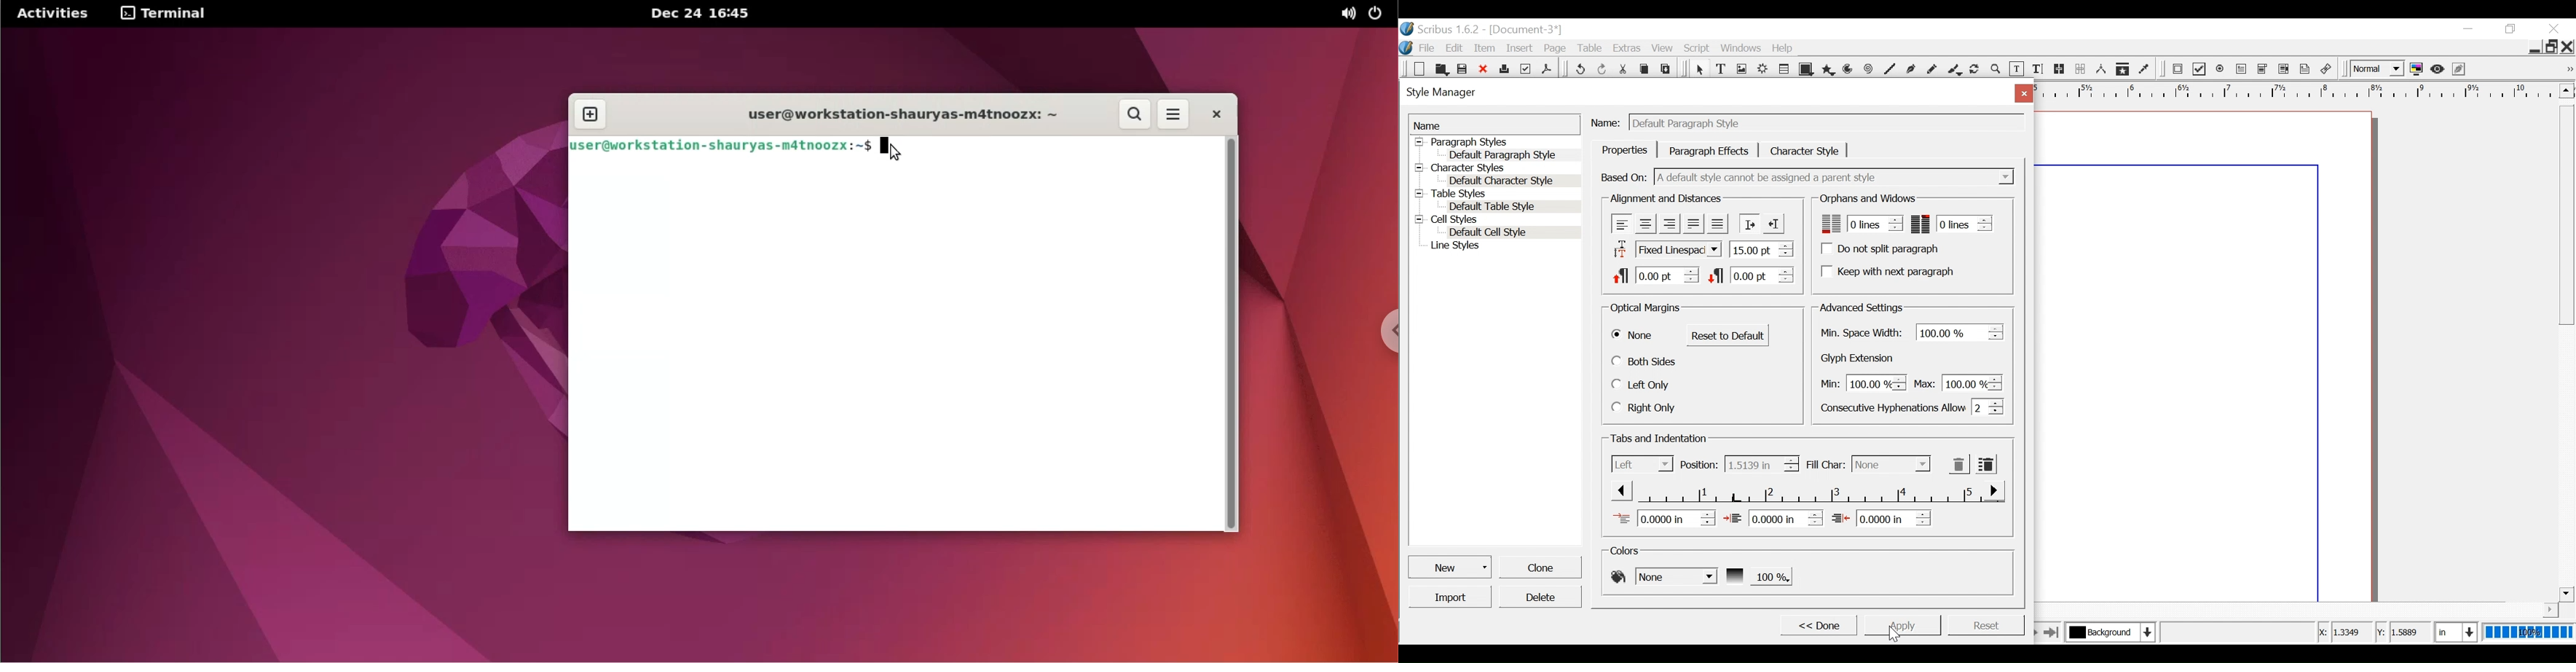 This screenshot has height=672, width=2576. I want to click on Reset, so click(1986, 624).